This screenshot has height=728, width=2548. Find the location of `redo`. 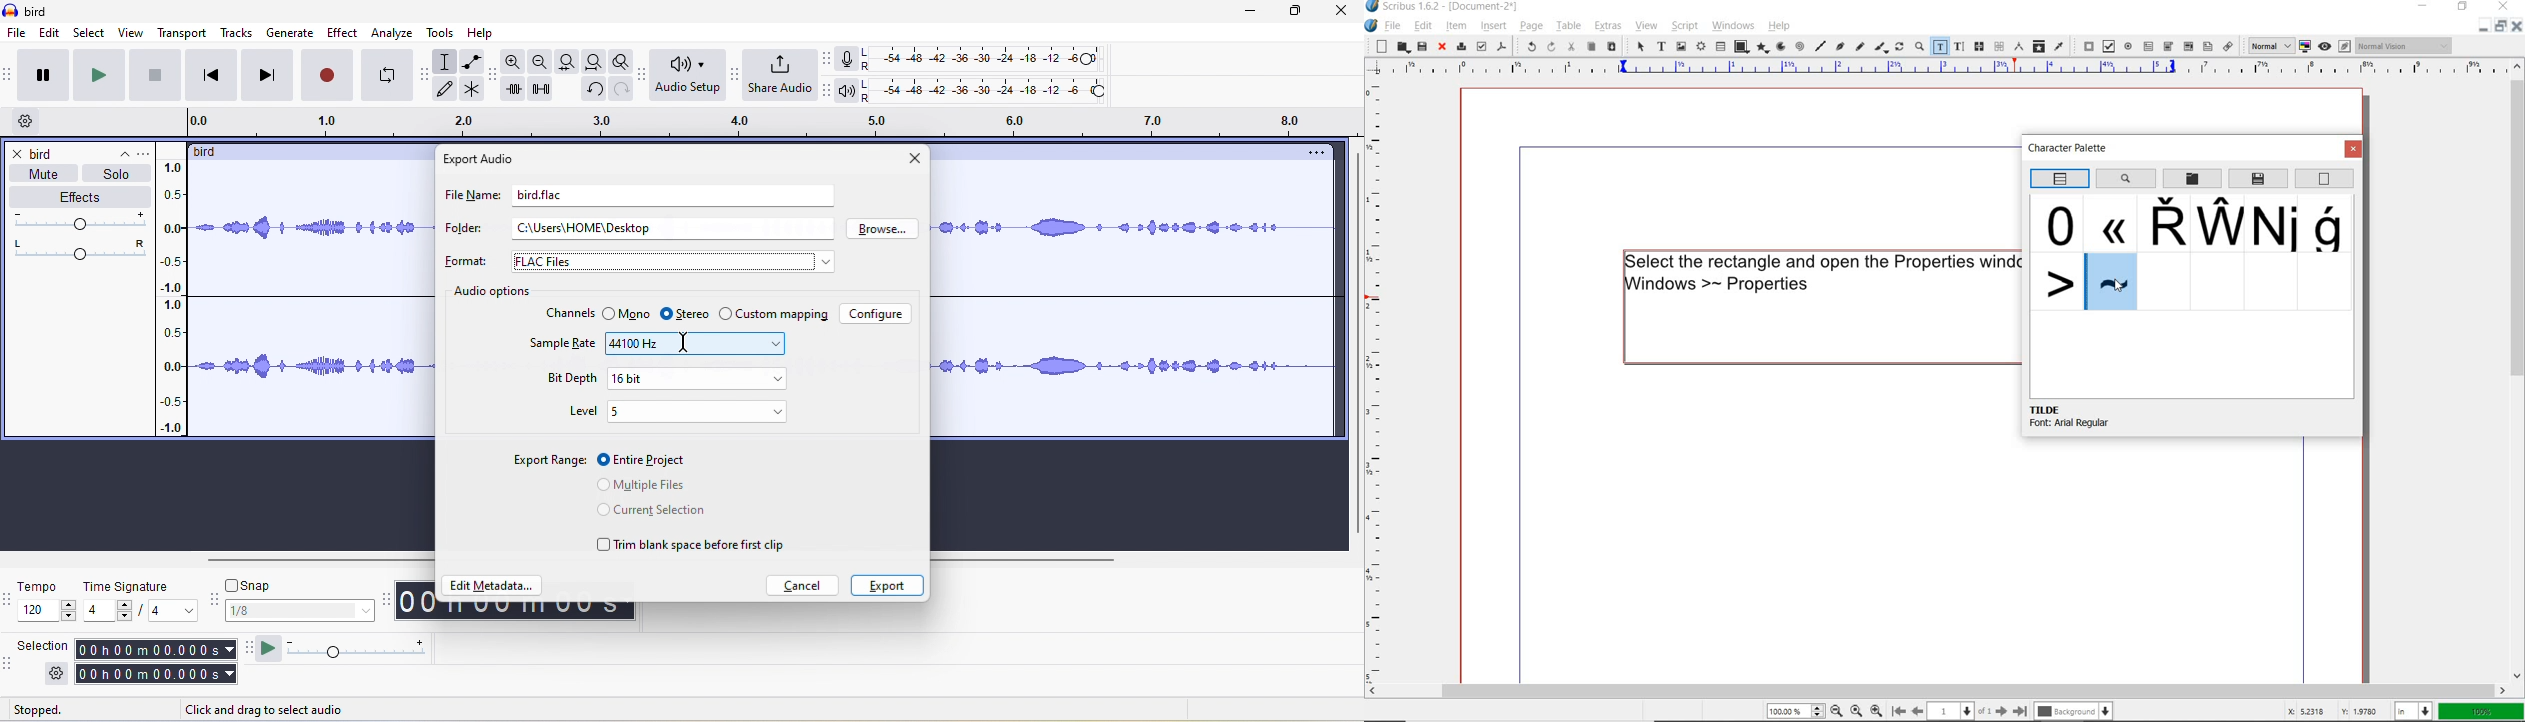

redo is located at coordinates (618, 95).